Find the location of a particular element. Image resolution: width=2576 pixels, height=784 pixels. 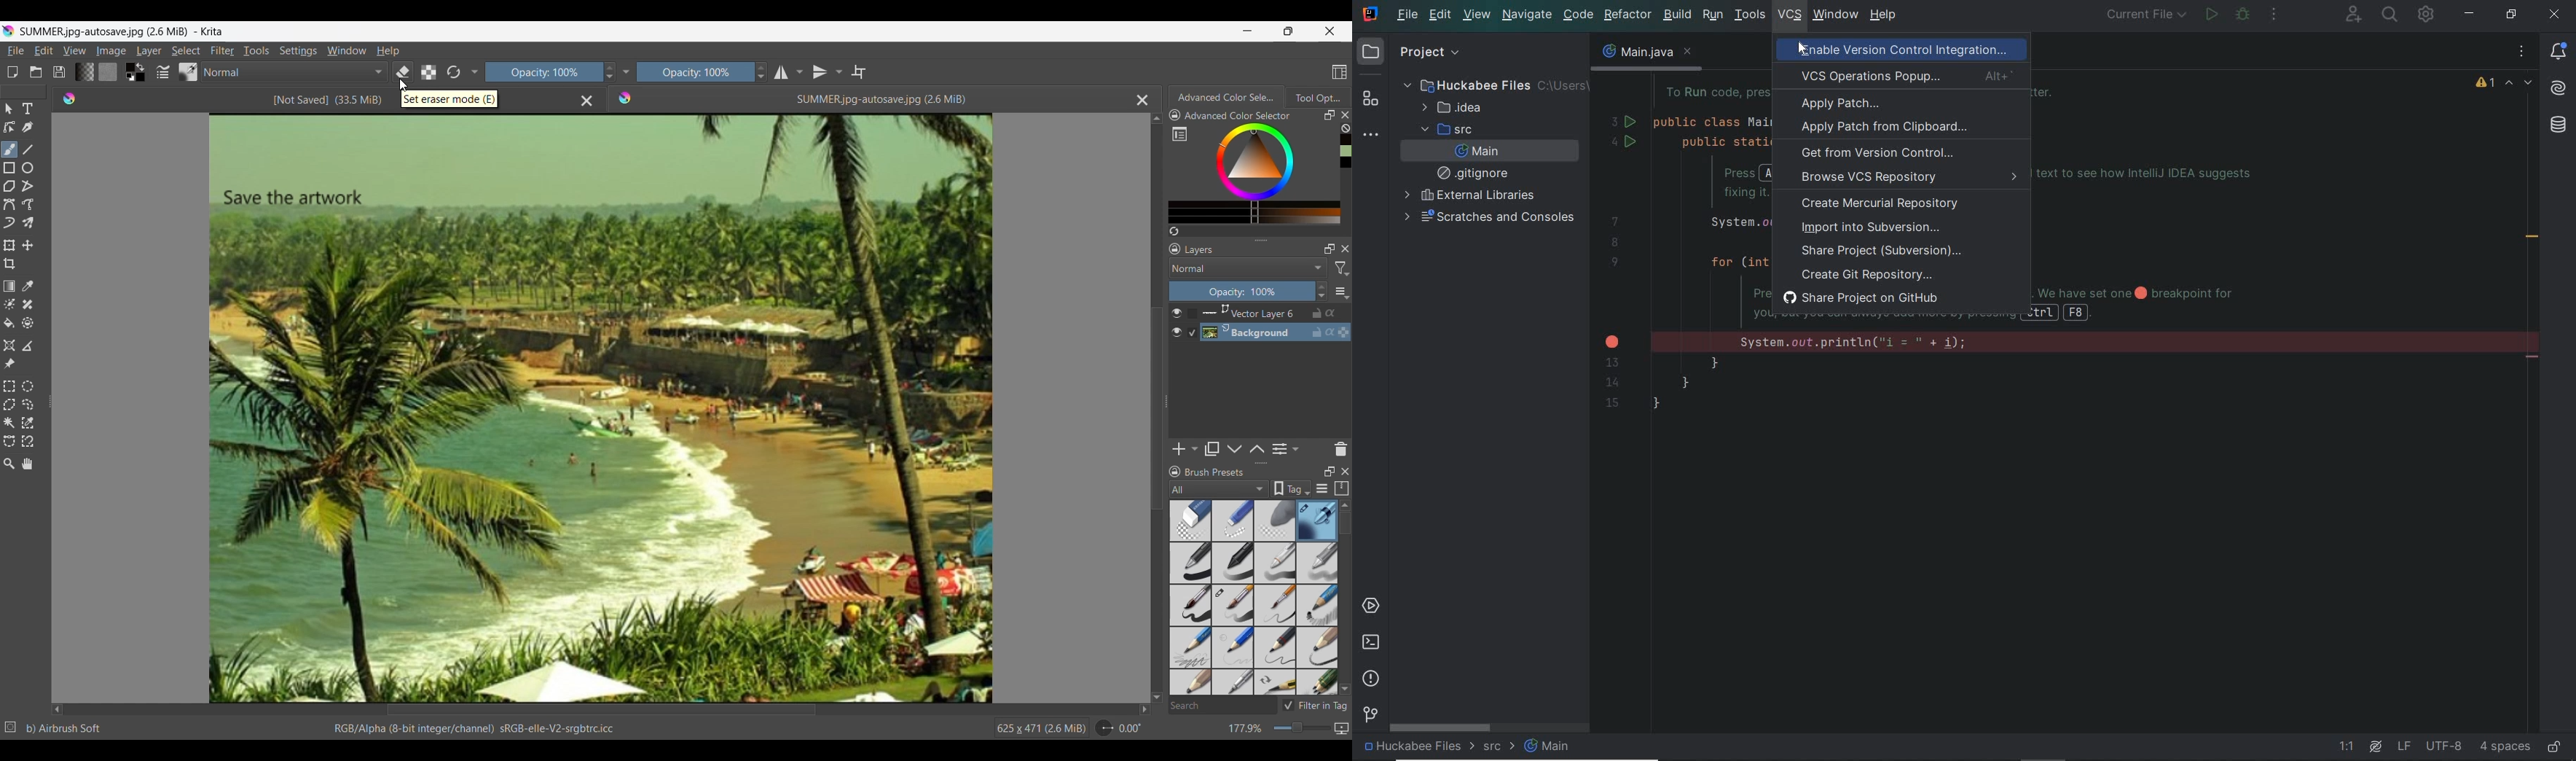

Opacity 100% is located at coordinates (695, 72).